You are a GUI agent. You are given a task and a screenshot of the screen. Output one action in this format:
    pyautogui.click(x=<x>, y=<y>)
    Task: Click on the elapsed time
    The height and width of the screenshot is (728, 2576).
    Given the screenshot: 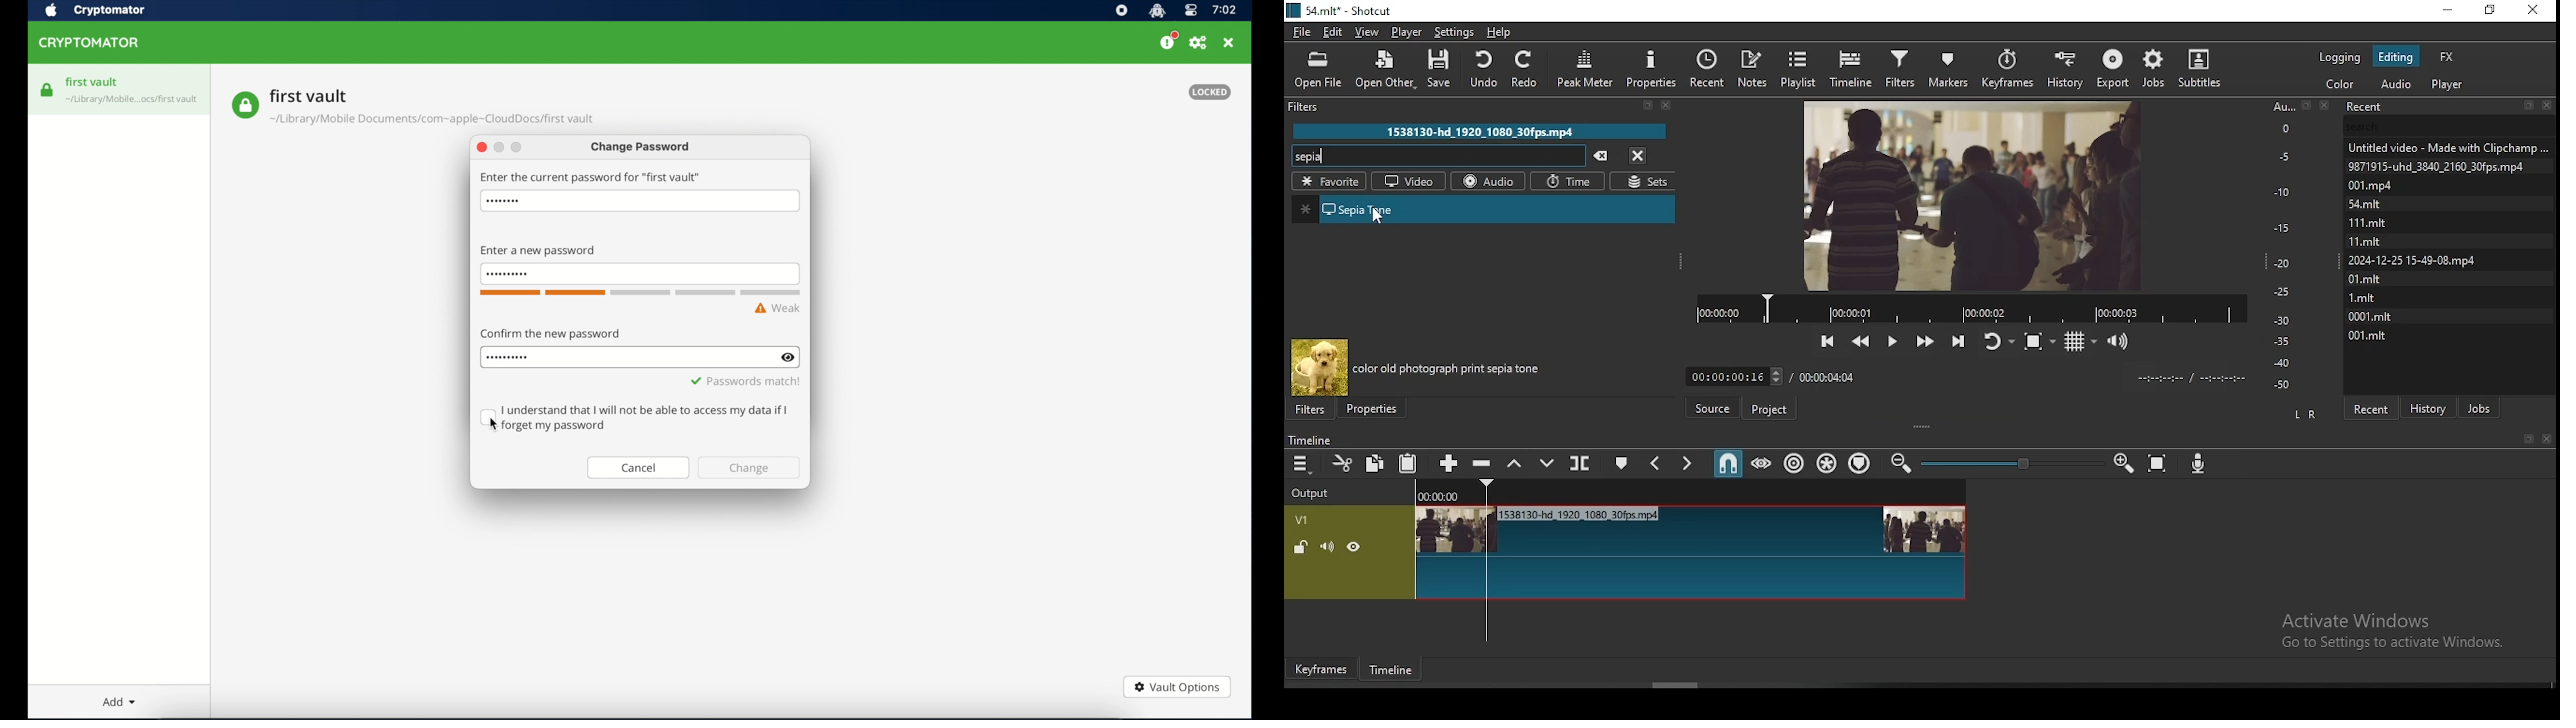 What is the action you would take?
    pyautogui.click(x=1727, y=374)
    